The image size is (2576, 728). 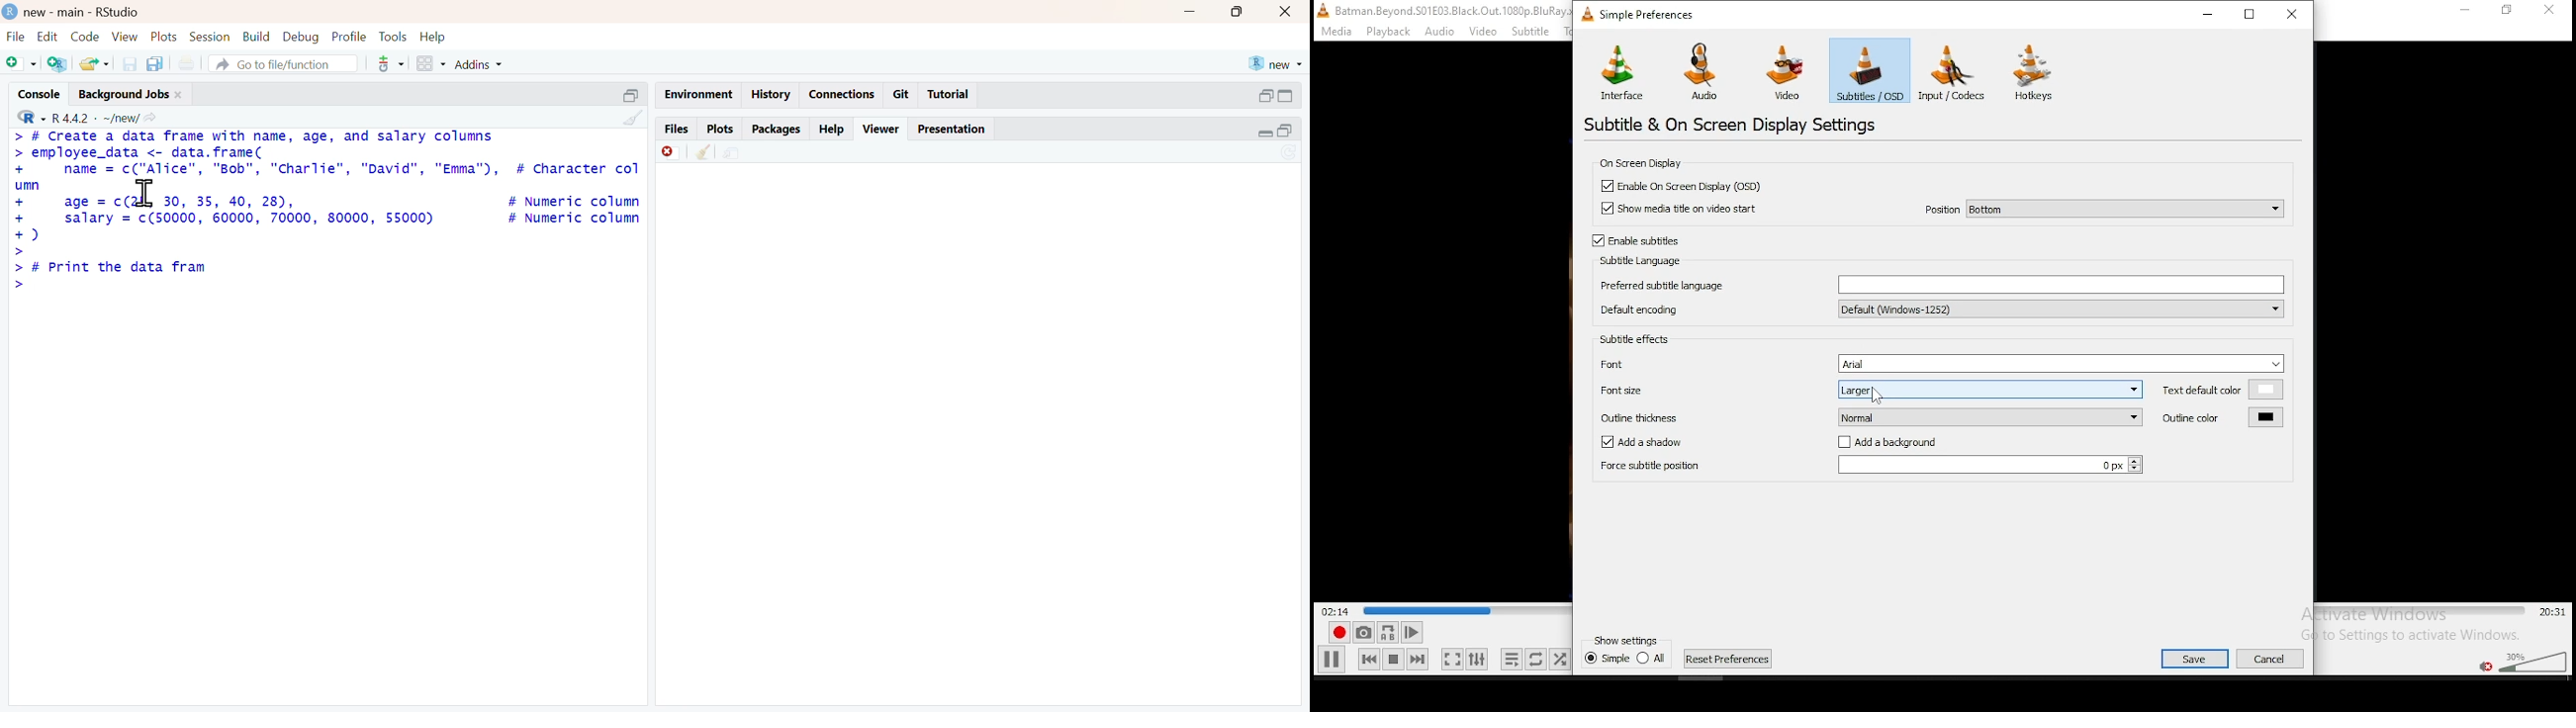 I want to click on Debug, so click(x=301, y=37).